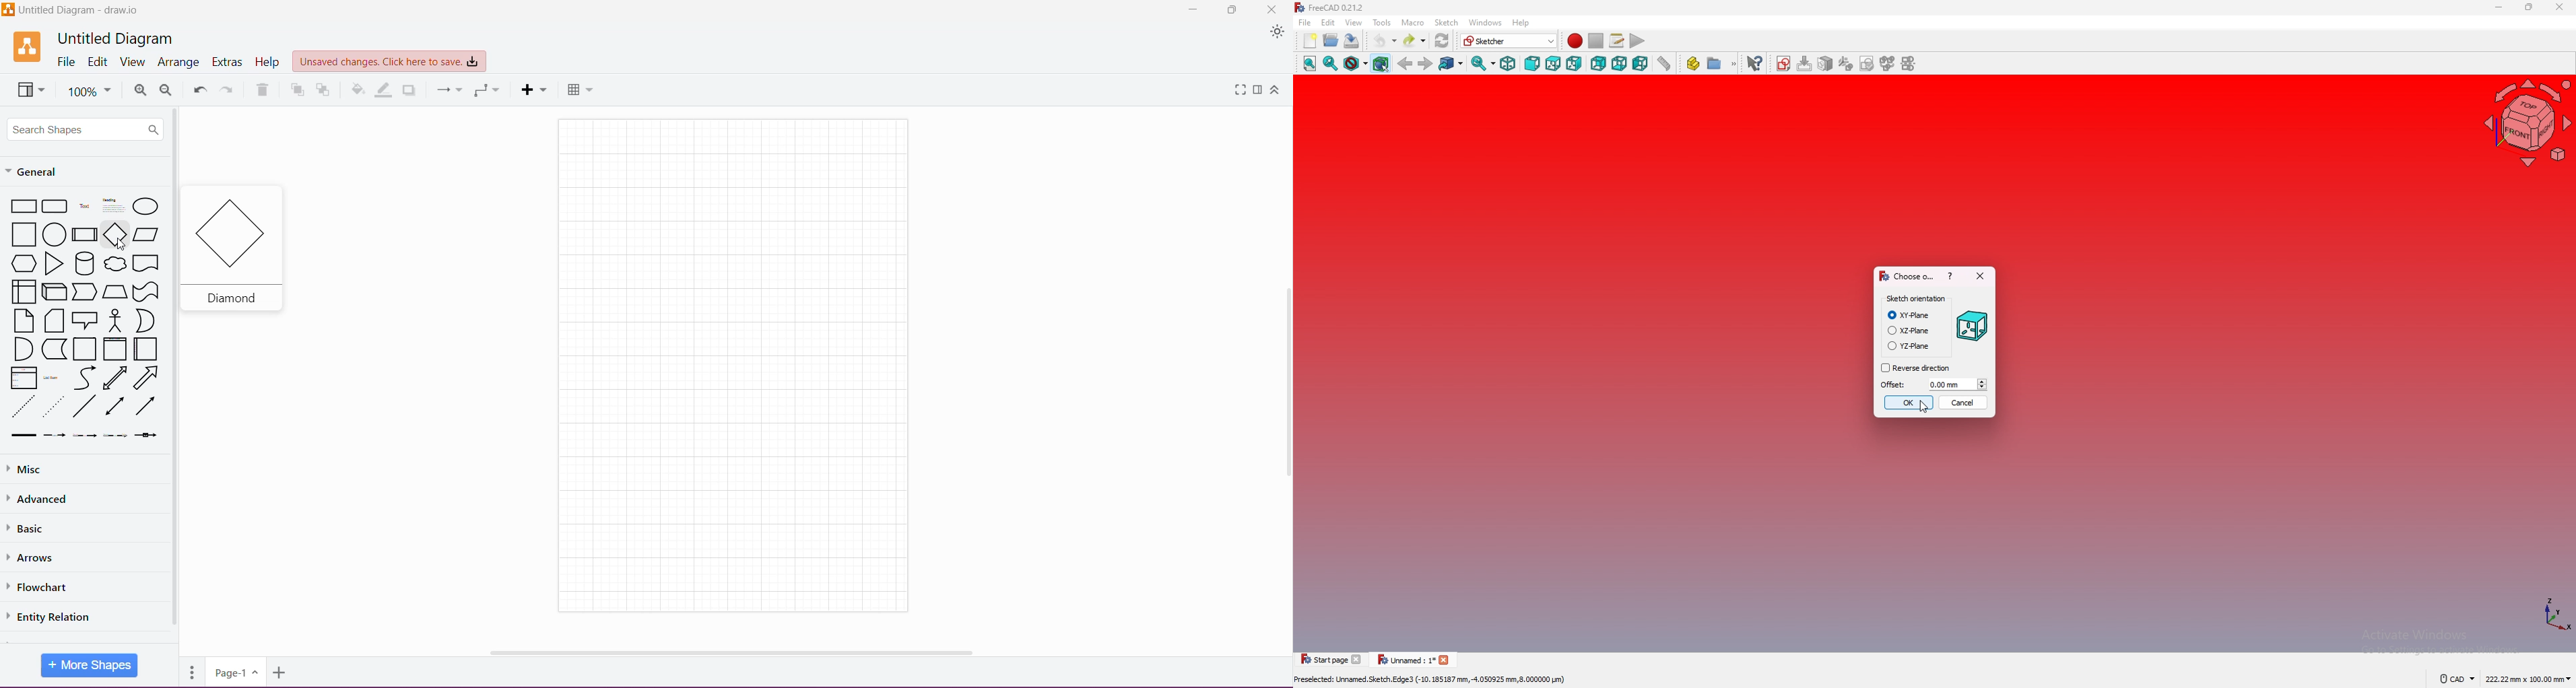 This screenshot has height=700, width=2576. What do you see at coordinates (26, 46) in the screenshot?
I see `Application Logo` at bounding box center [26, 46].